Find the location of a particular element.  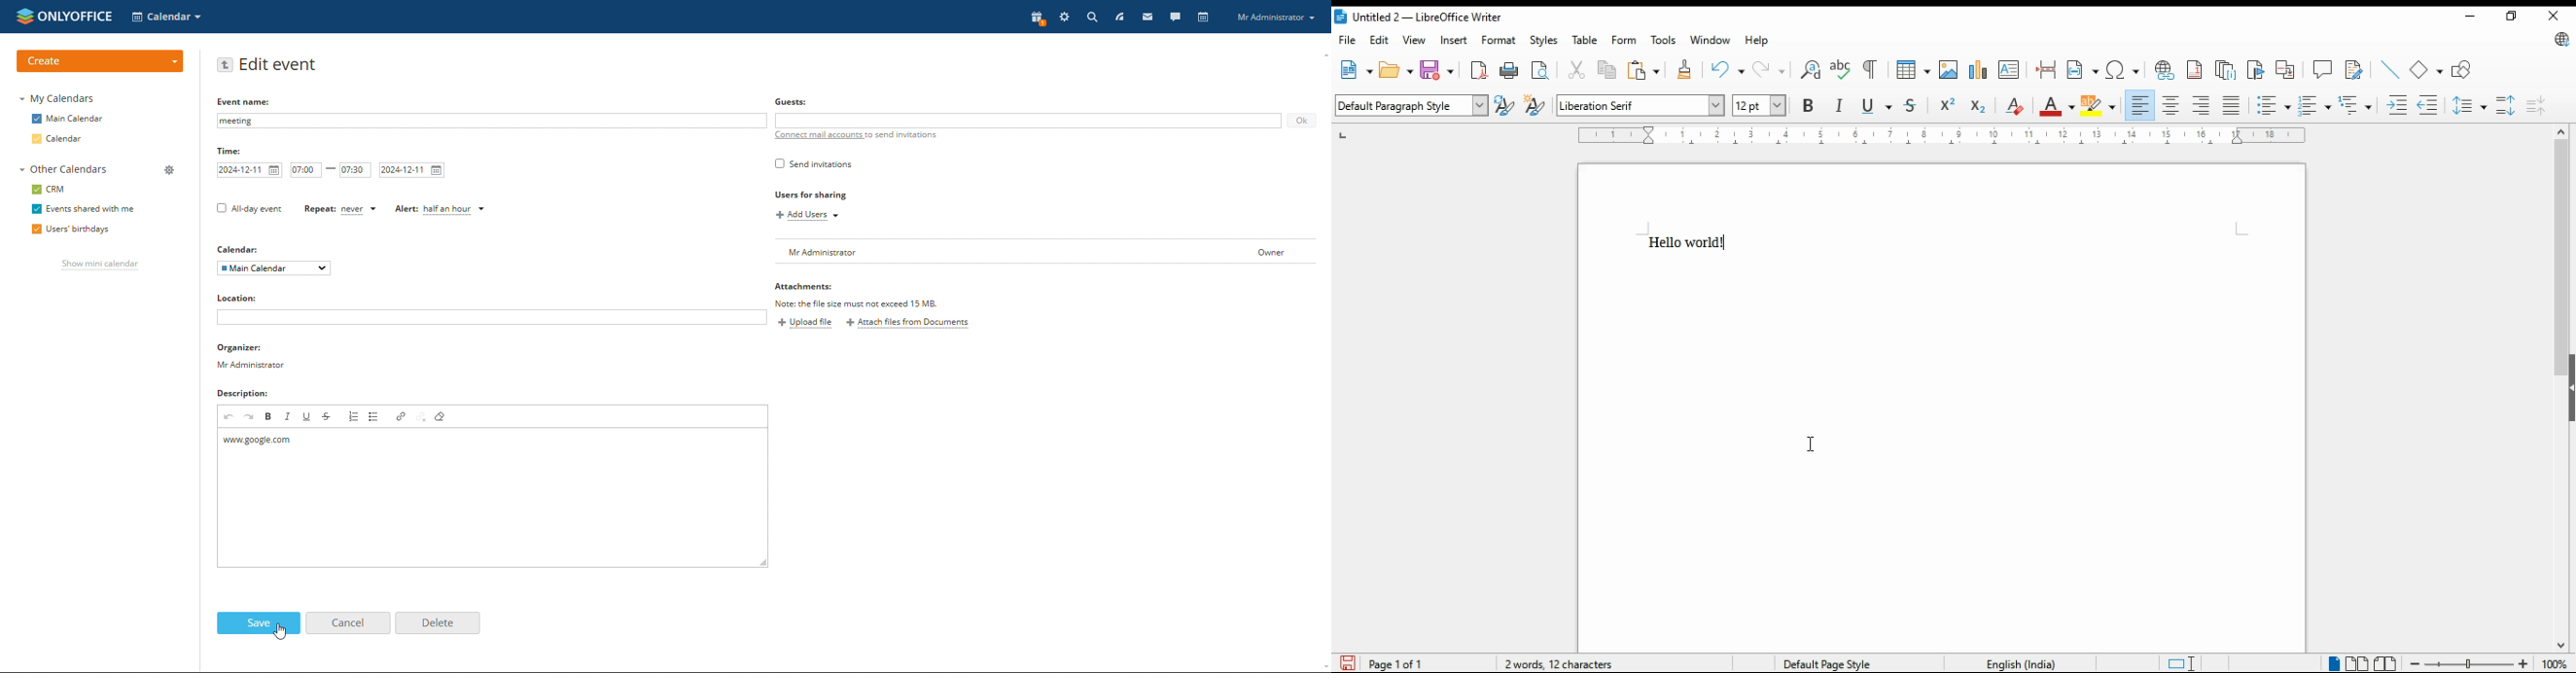

to send invitations is located at coordinates (900, 135).